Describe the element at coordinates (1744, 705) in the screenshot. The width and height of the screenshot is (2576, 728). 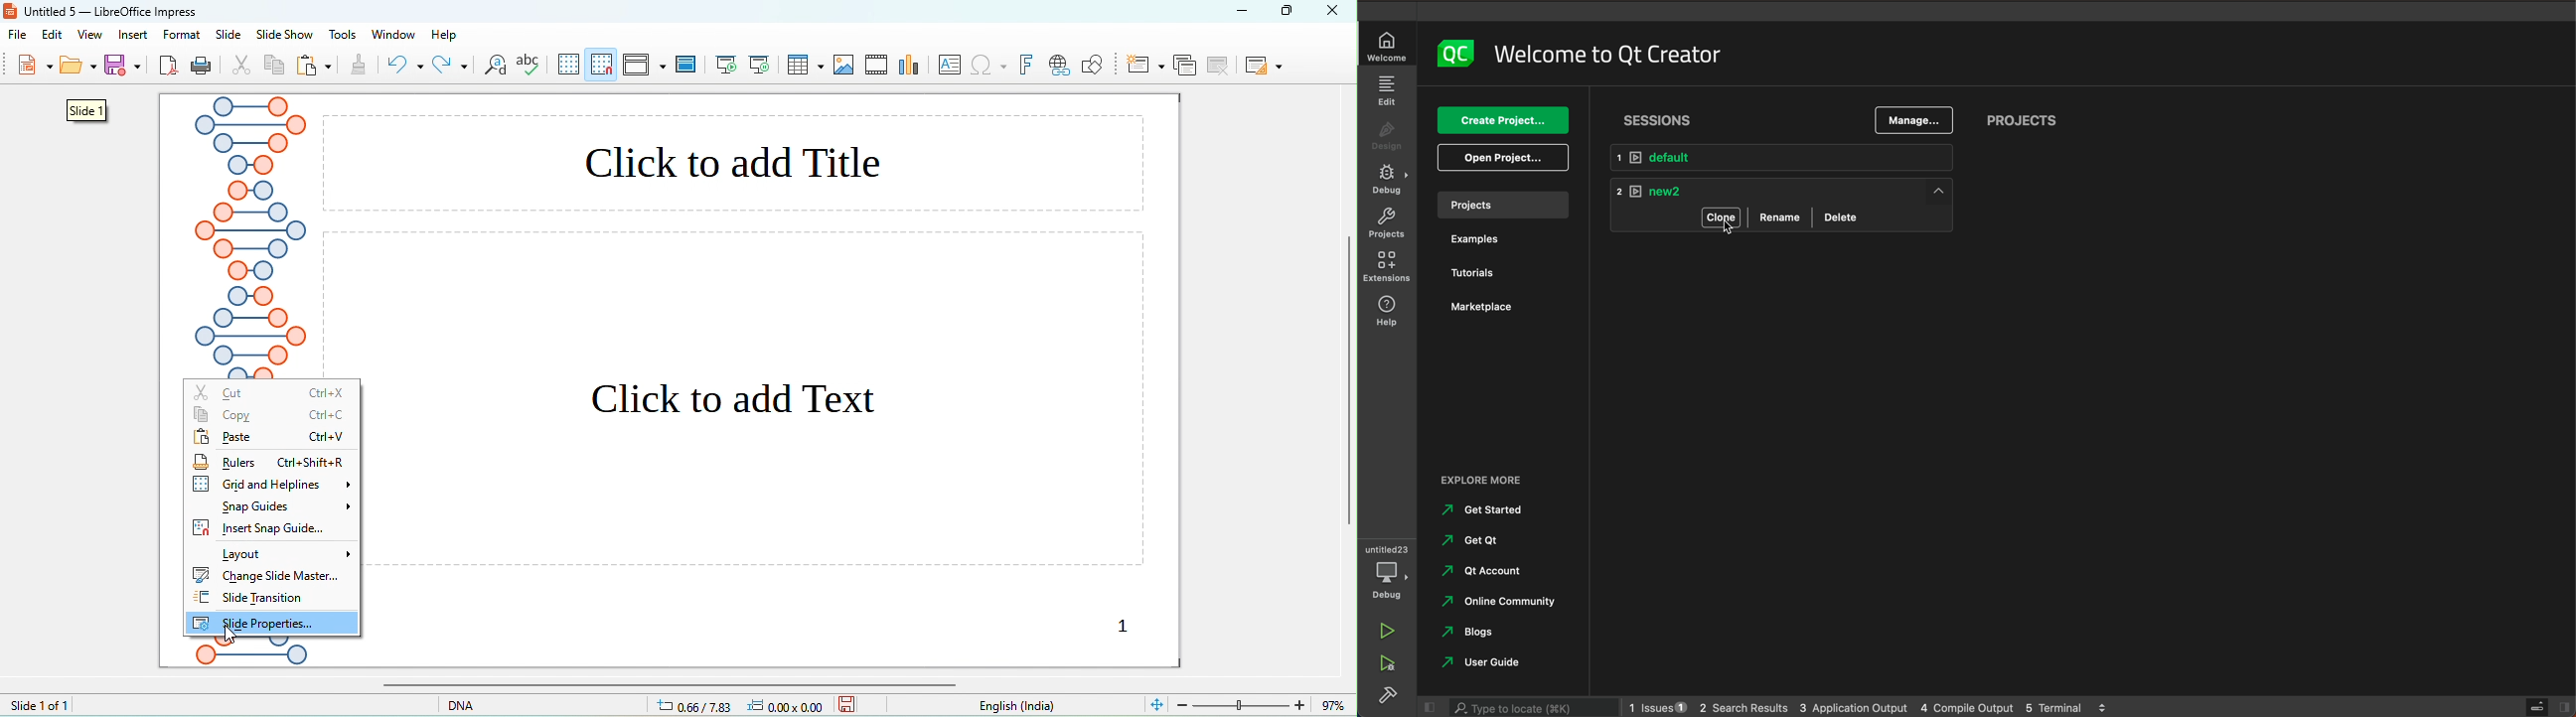
I see `search results` at that location.